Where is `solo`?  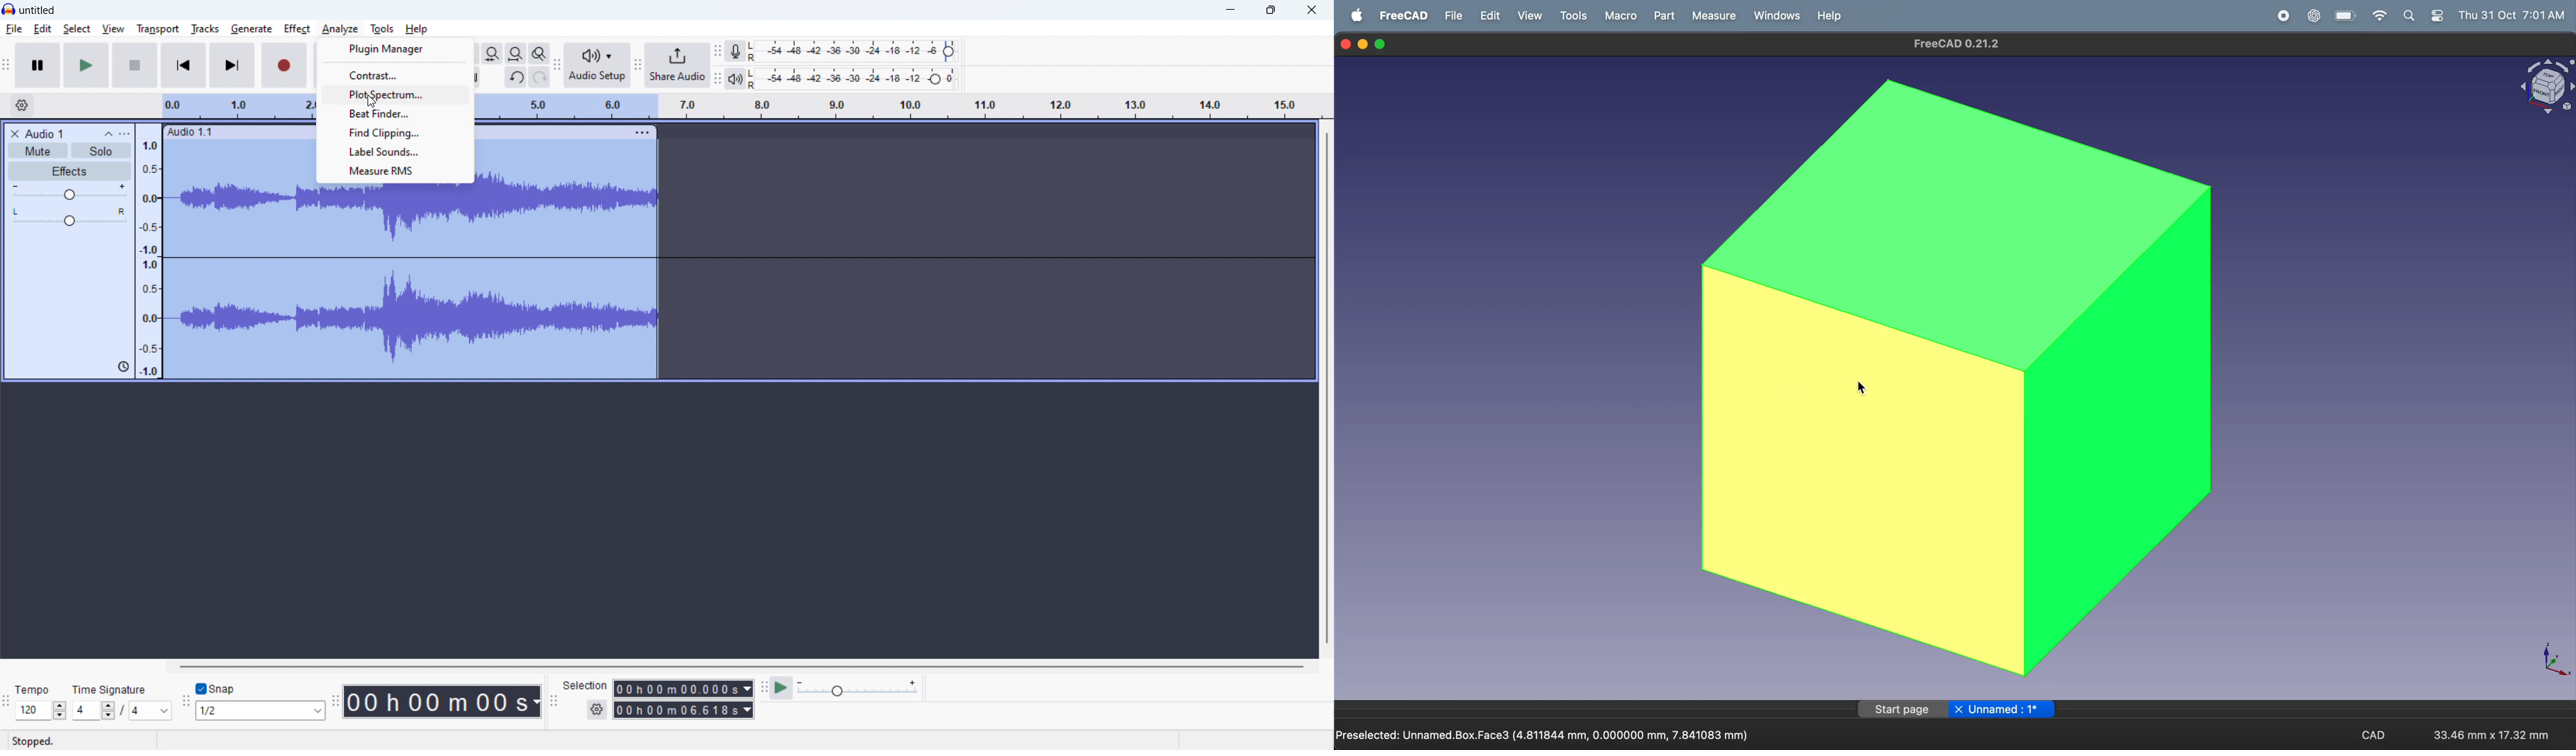 solo is located at coordinates (101, 151).